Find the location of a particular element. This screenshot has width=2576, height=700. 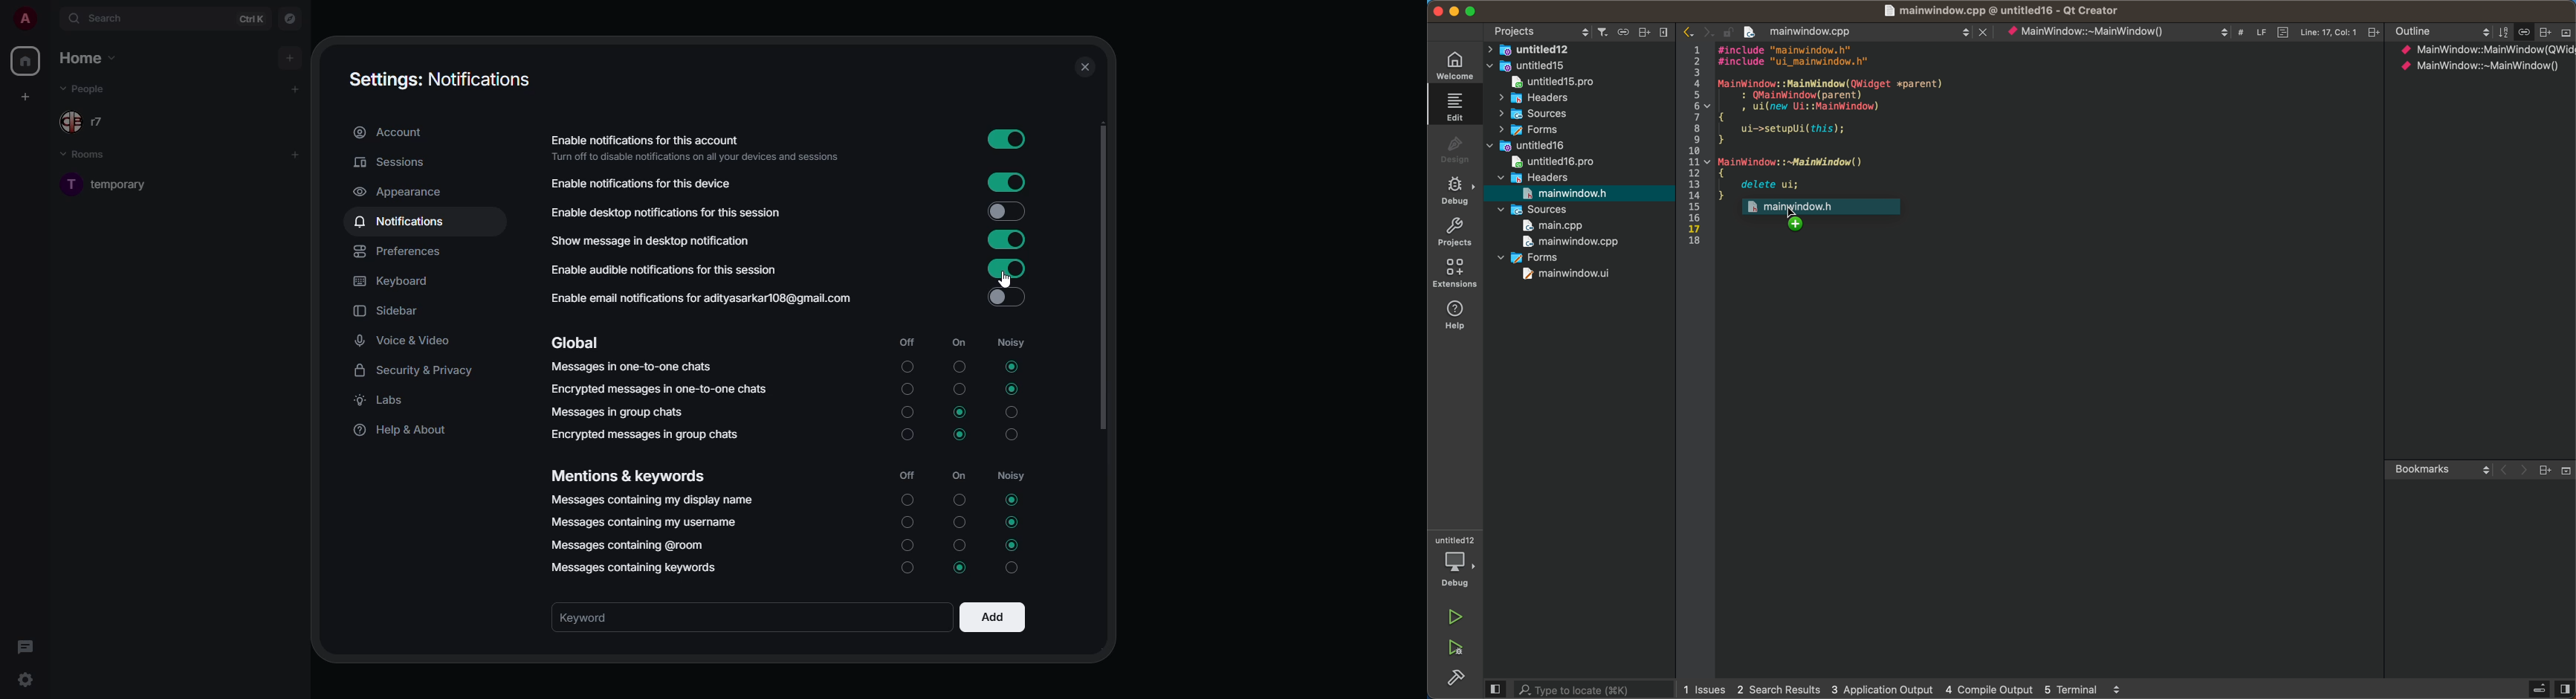

selected is located at coordinates (960, 567).